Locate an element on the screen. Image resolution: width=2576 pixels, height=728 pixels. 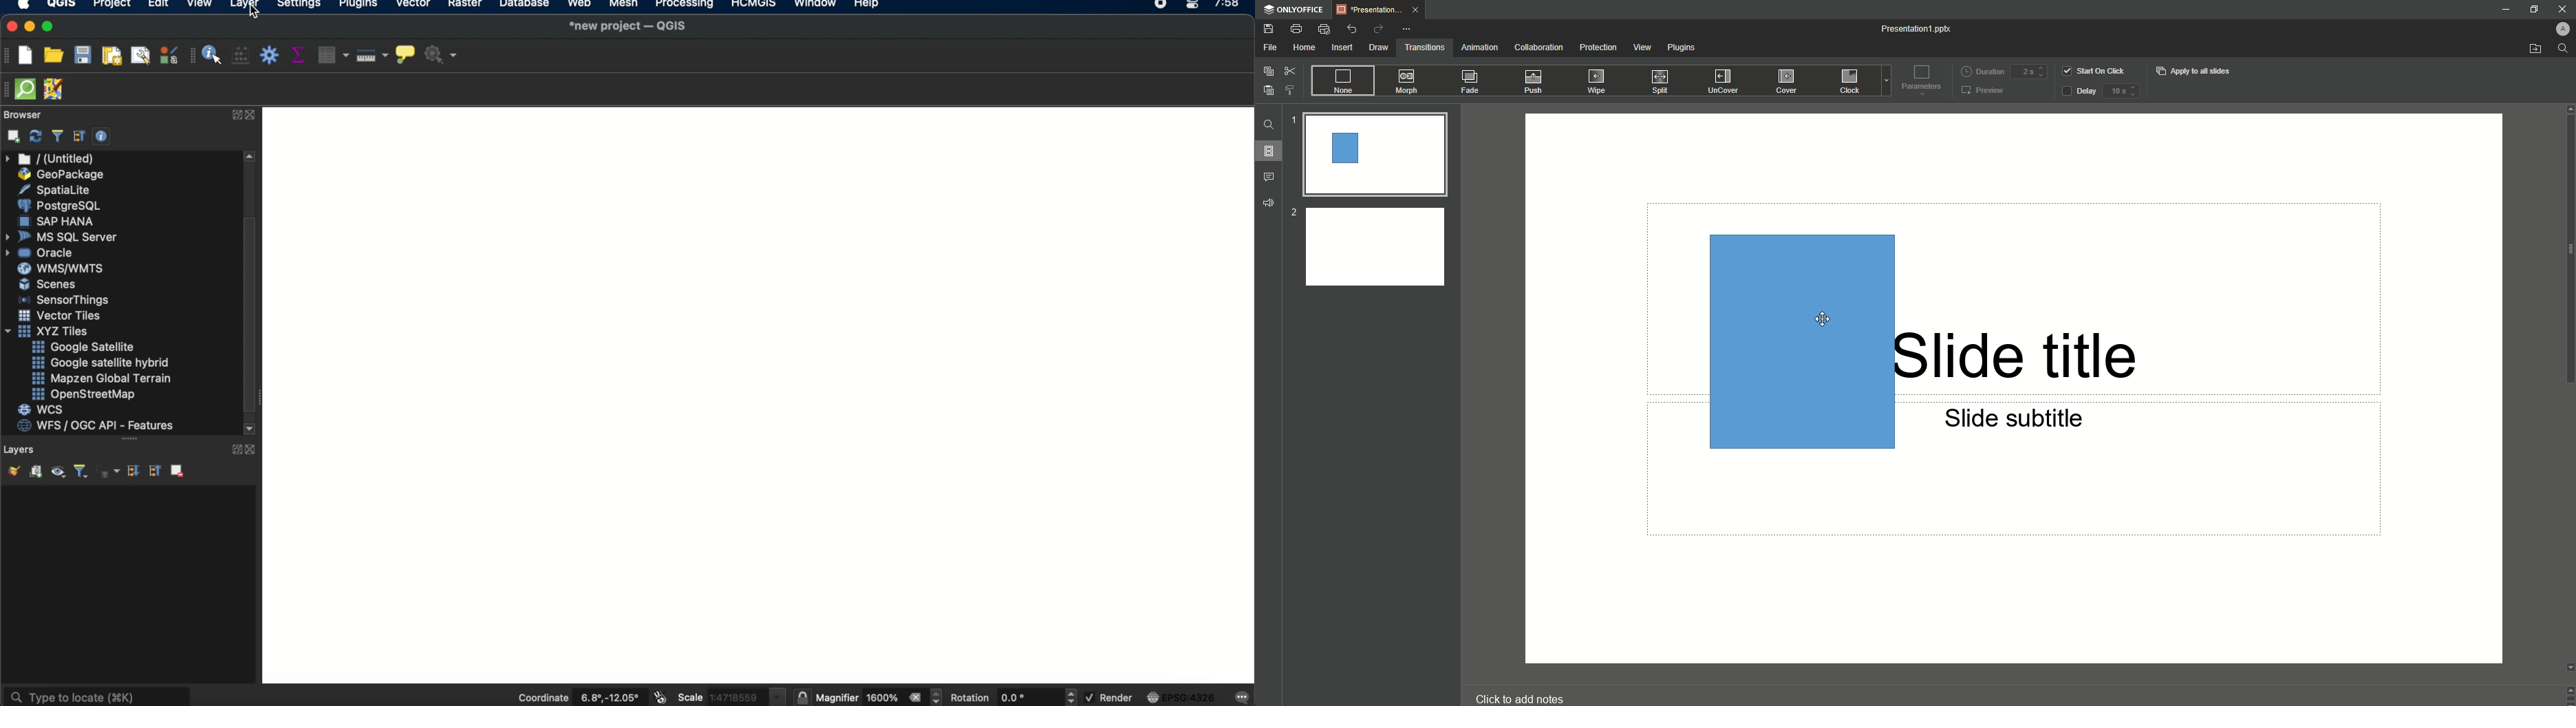
Slides is located at coordinates (1269, 151).